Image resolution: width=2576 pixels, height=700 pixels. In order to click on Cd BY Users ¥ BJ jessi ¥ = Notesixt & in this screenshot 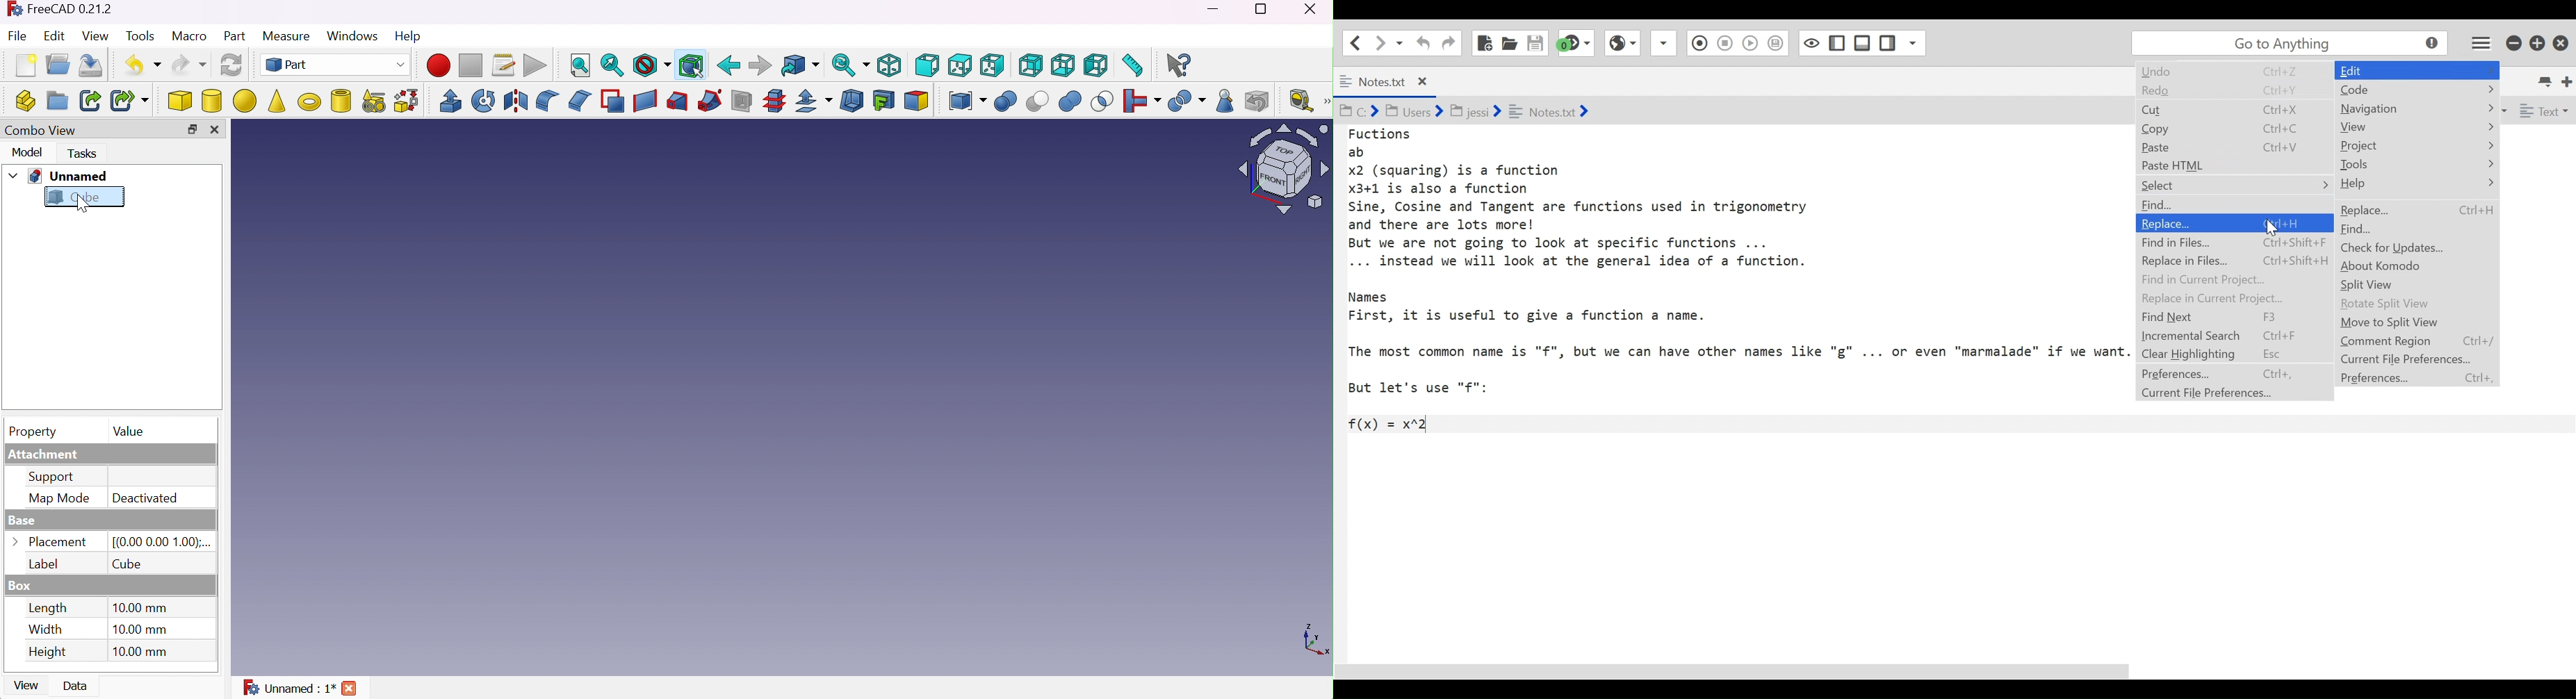, I will do `click(1511, 113)`.